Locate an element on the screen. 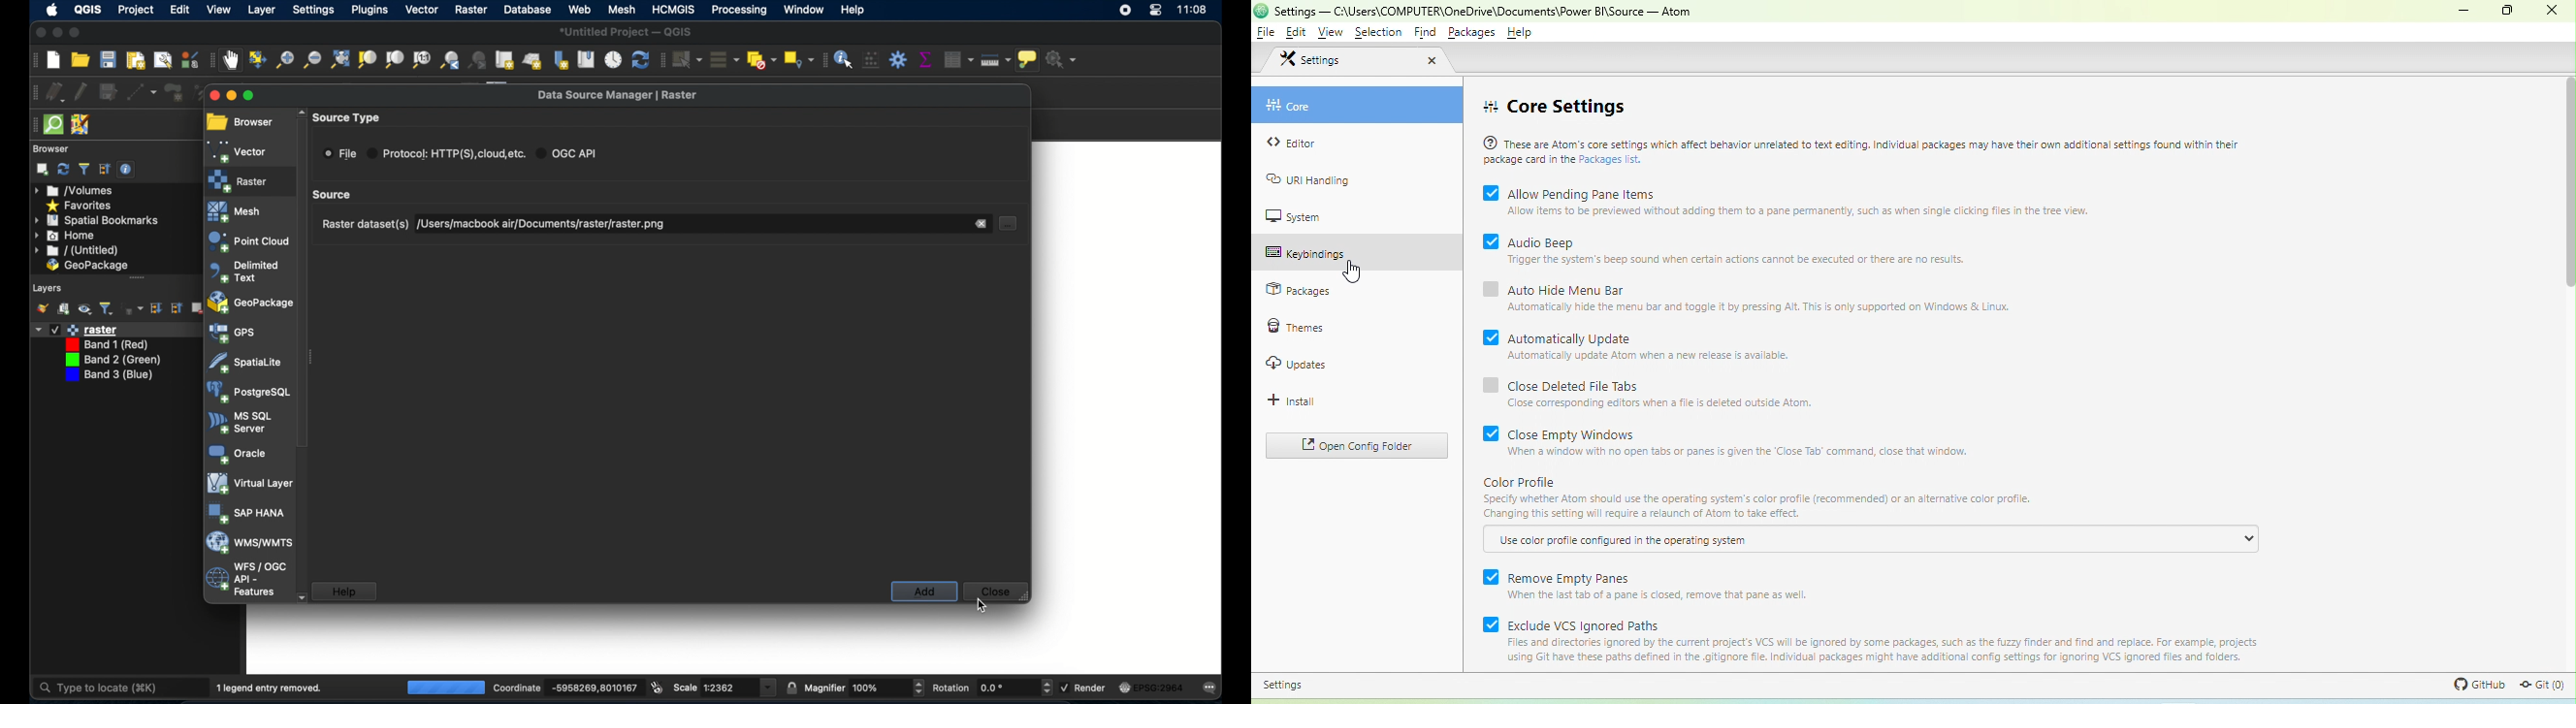 The height and width of the screenshot is (728, 2576). close is located at coordinates (213, 95).